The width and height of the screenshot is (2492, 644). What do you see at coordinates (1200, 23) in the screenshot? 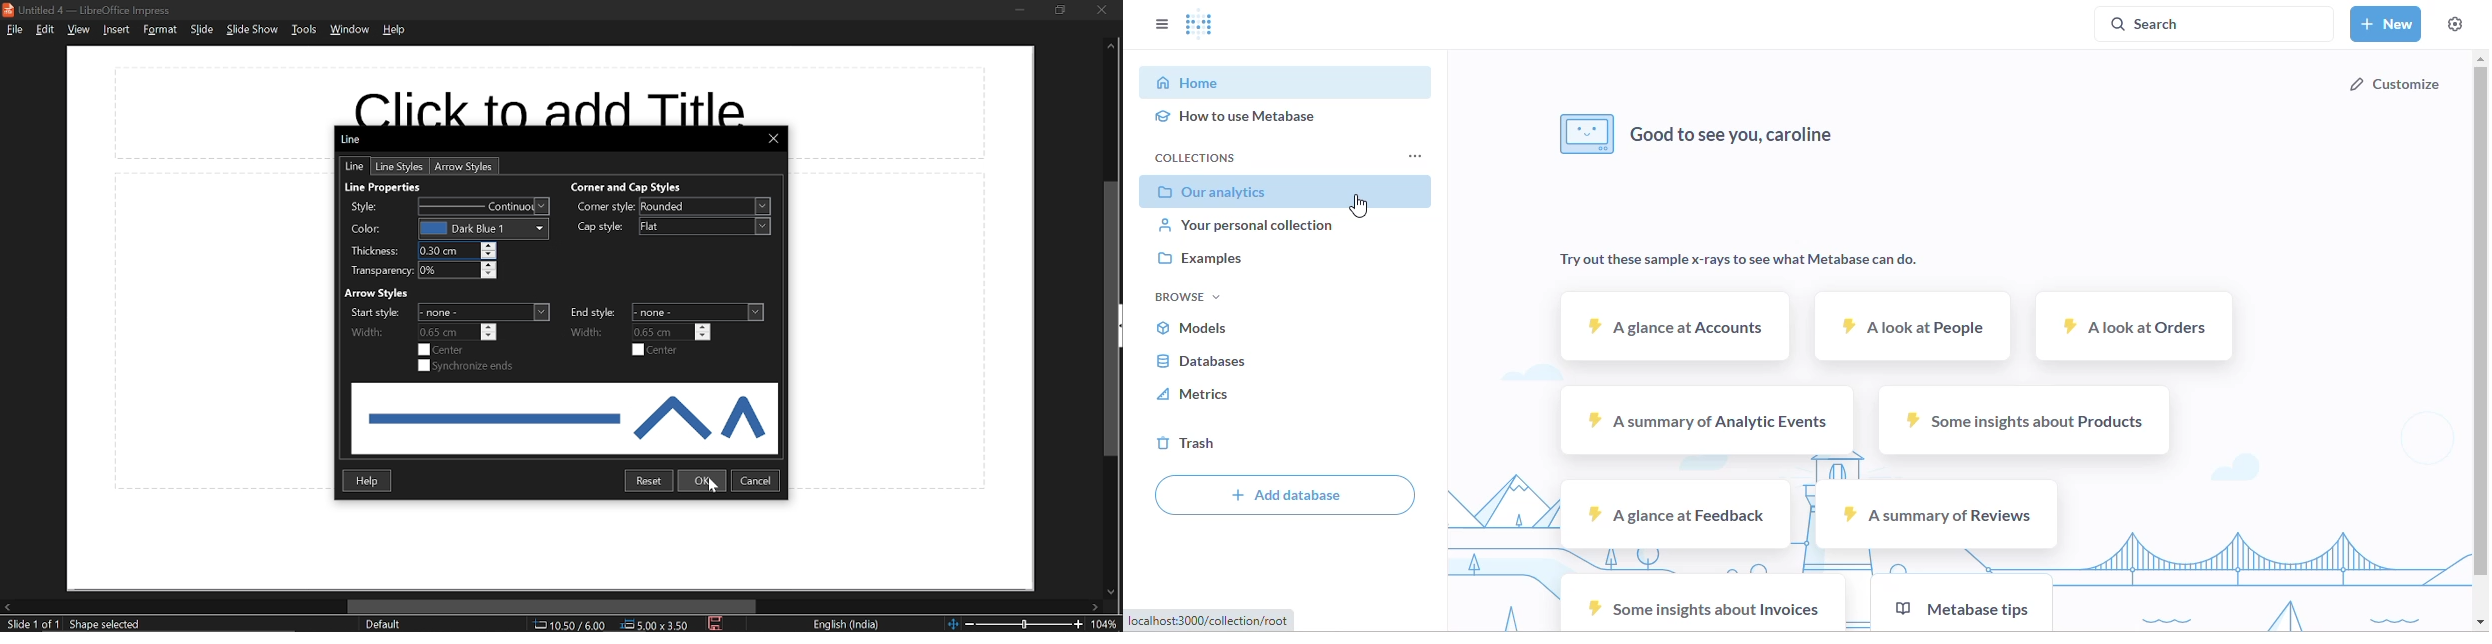
I see `logo` at bounding box center [1200, 23].